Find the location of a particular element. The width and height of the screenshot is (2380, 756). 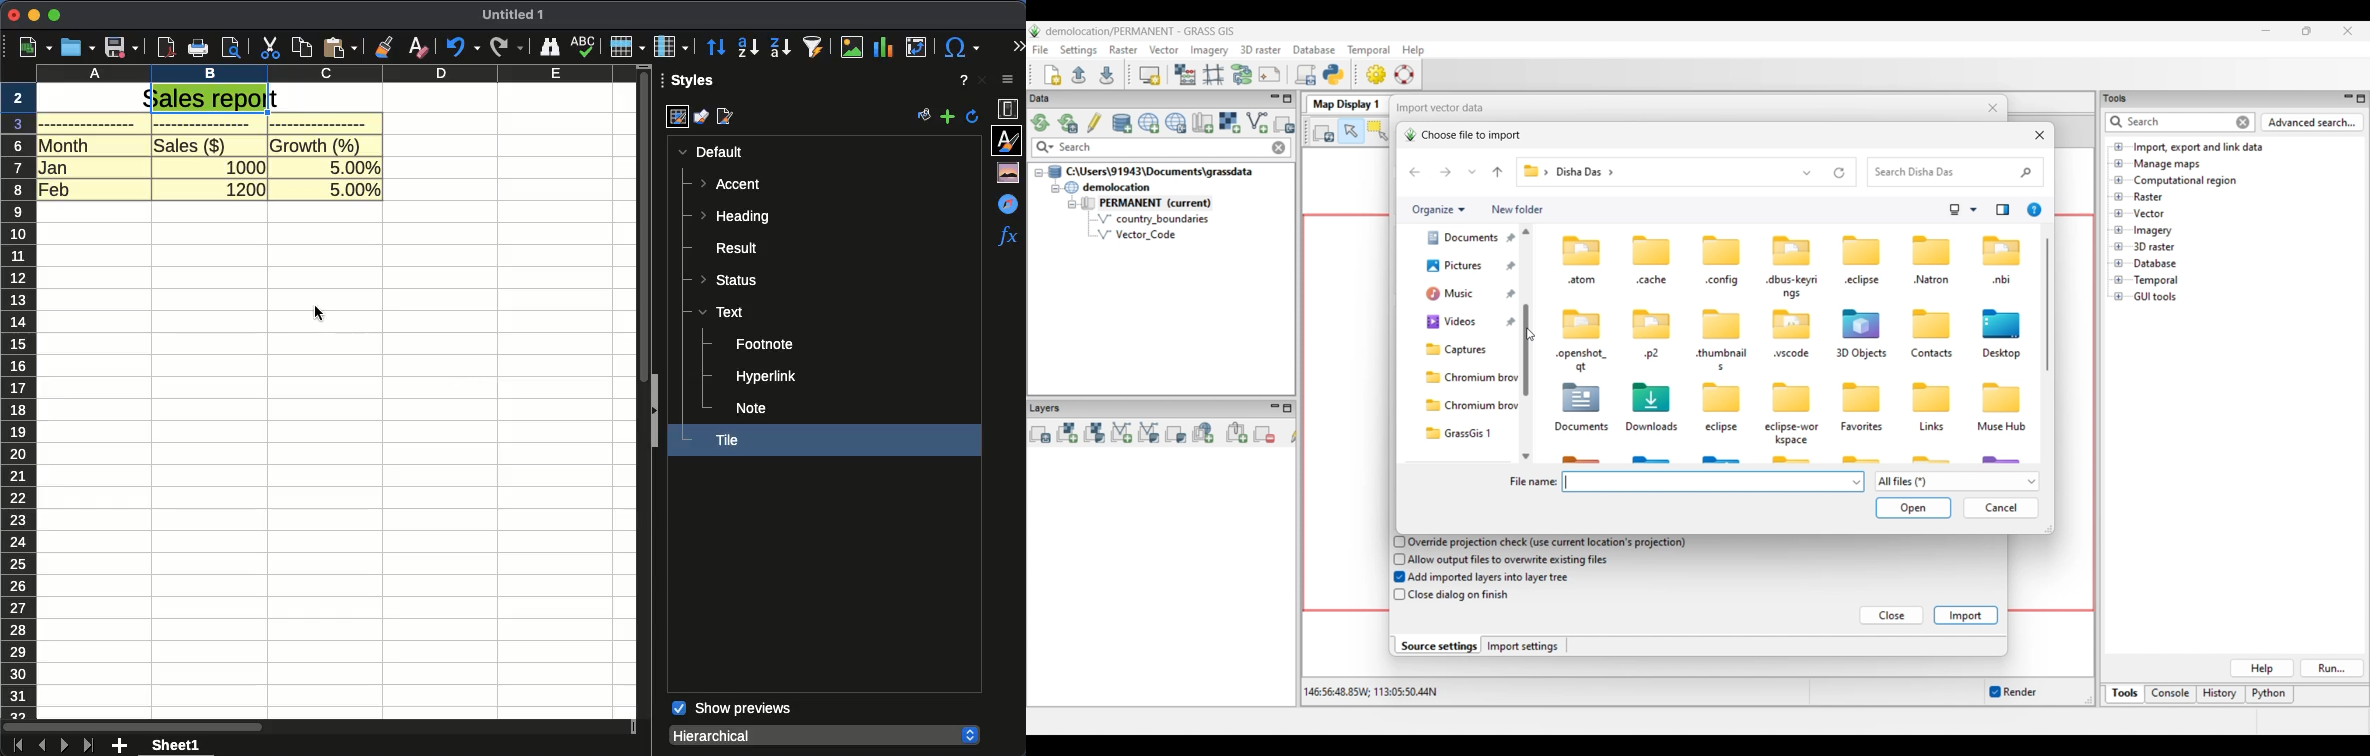

drawing styles is located at coordinates (701, 119).